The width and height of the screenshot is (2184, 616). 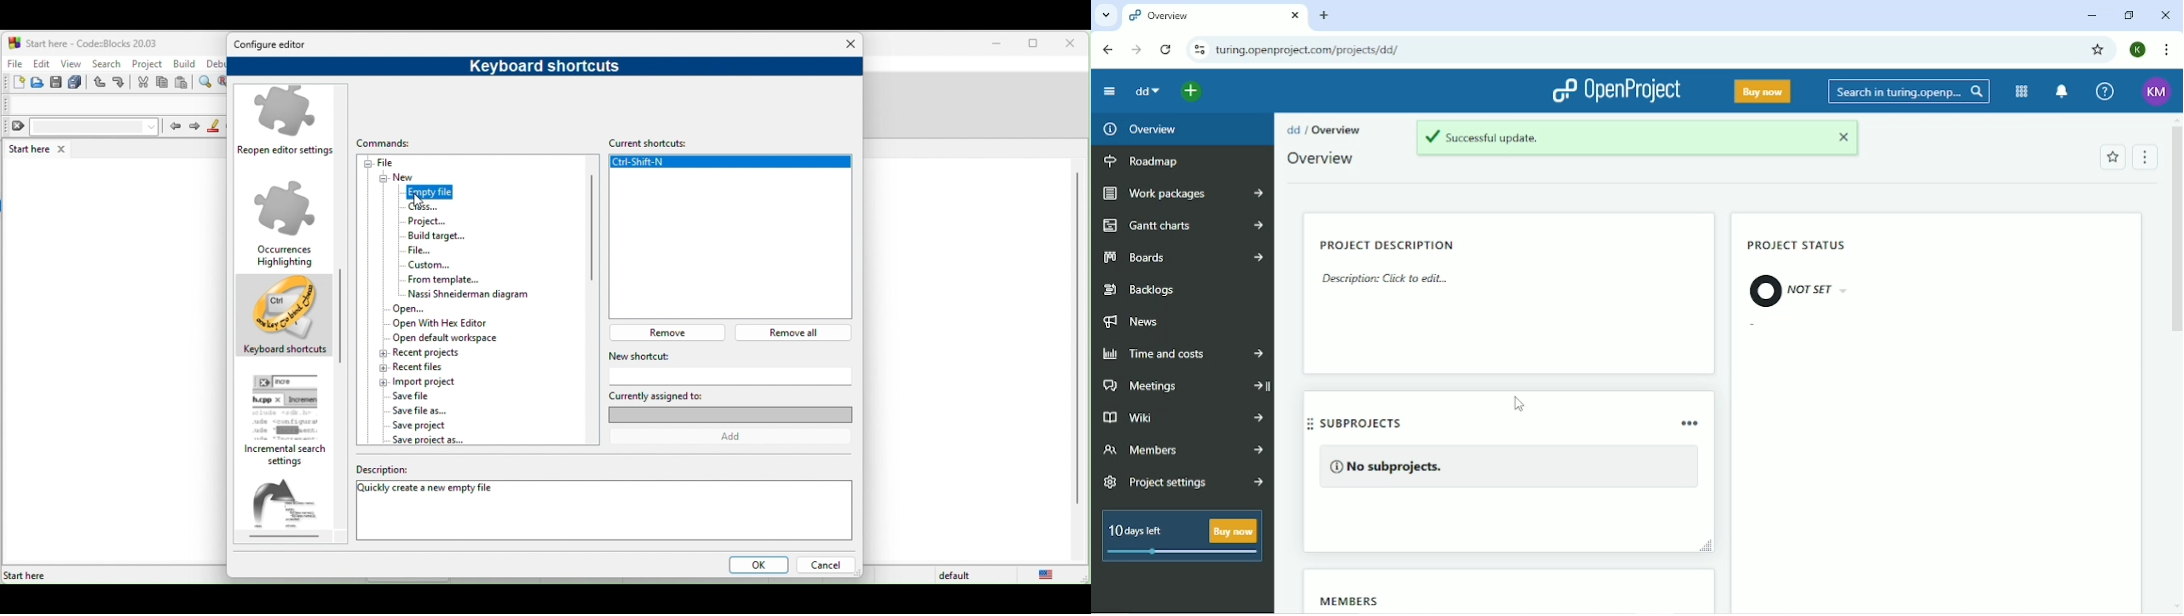 What do you see at coordinates (825, 566) in the screenshot?
I see `cancel` at bounding box center [825, 566].